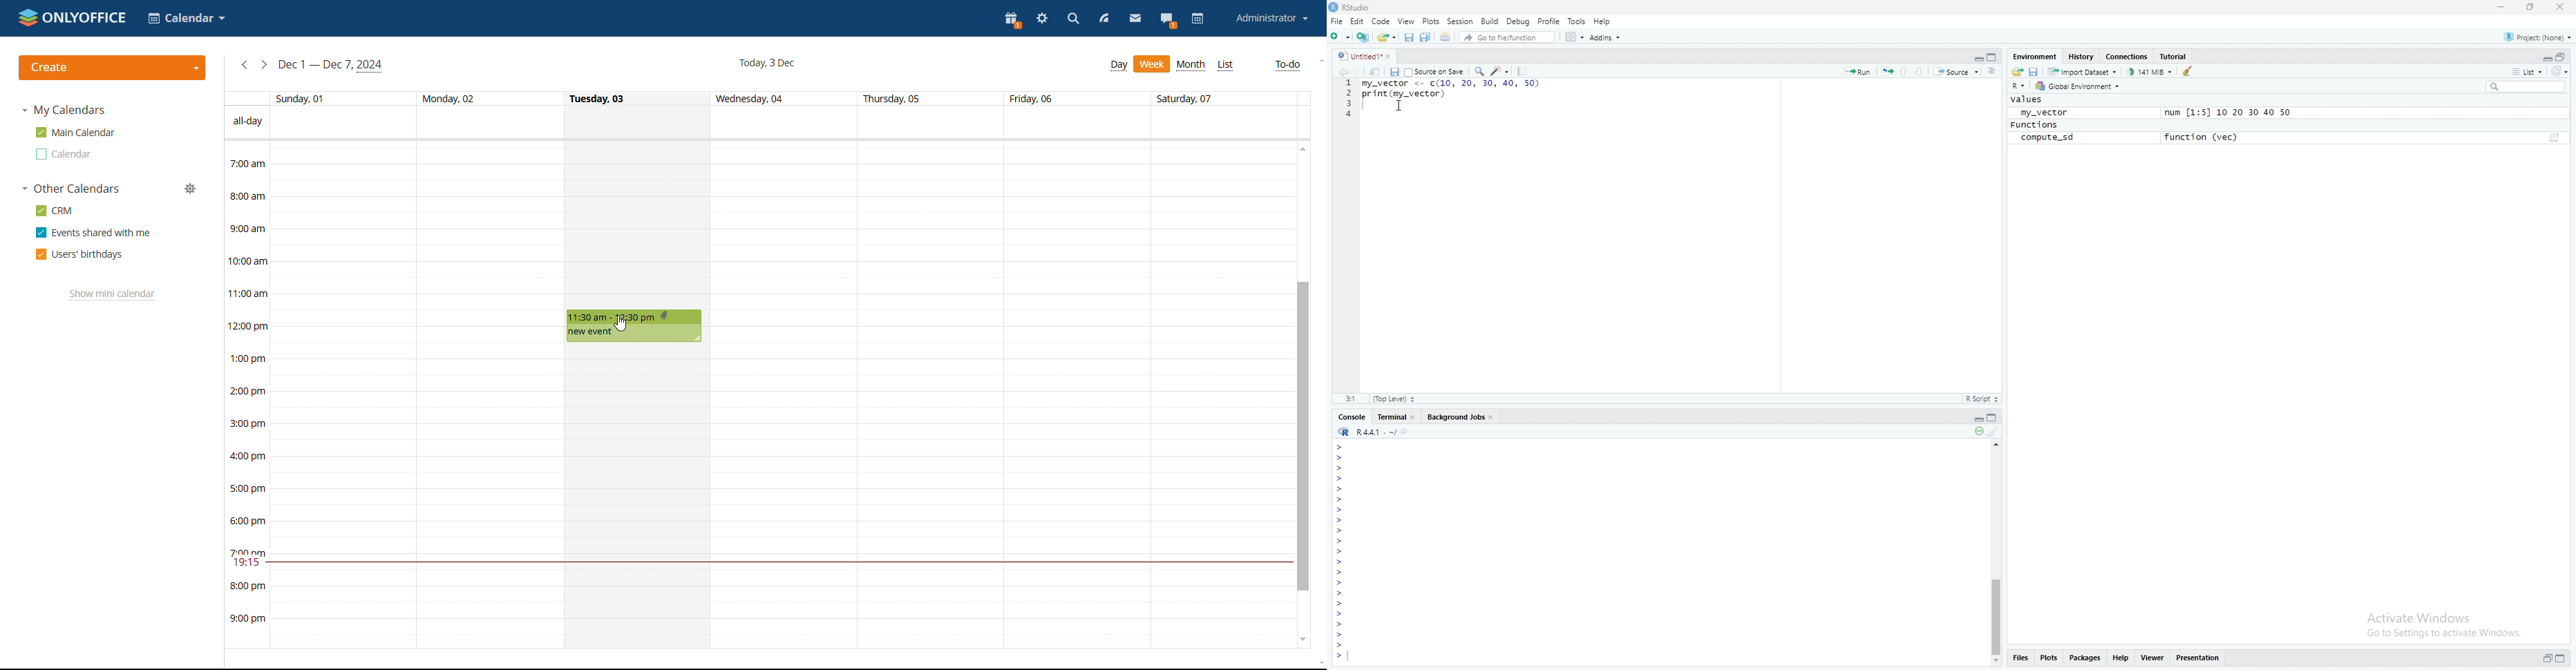  Describe the element at coordinates (1338, 656) in the screenshot. I see `Prompt cursor` at that location.